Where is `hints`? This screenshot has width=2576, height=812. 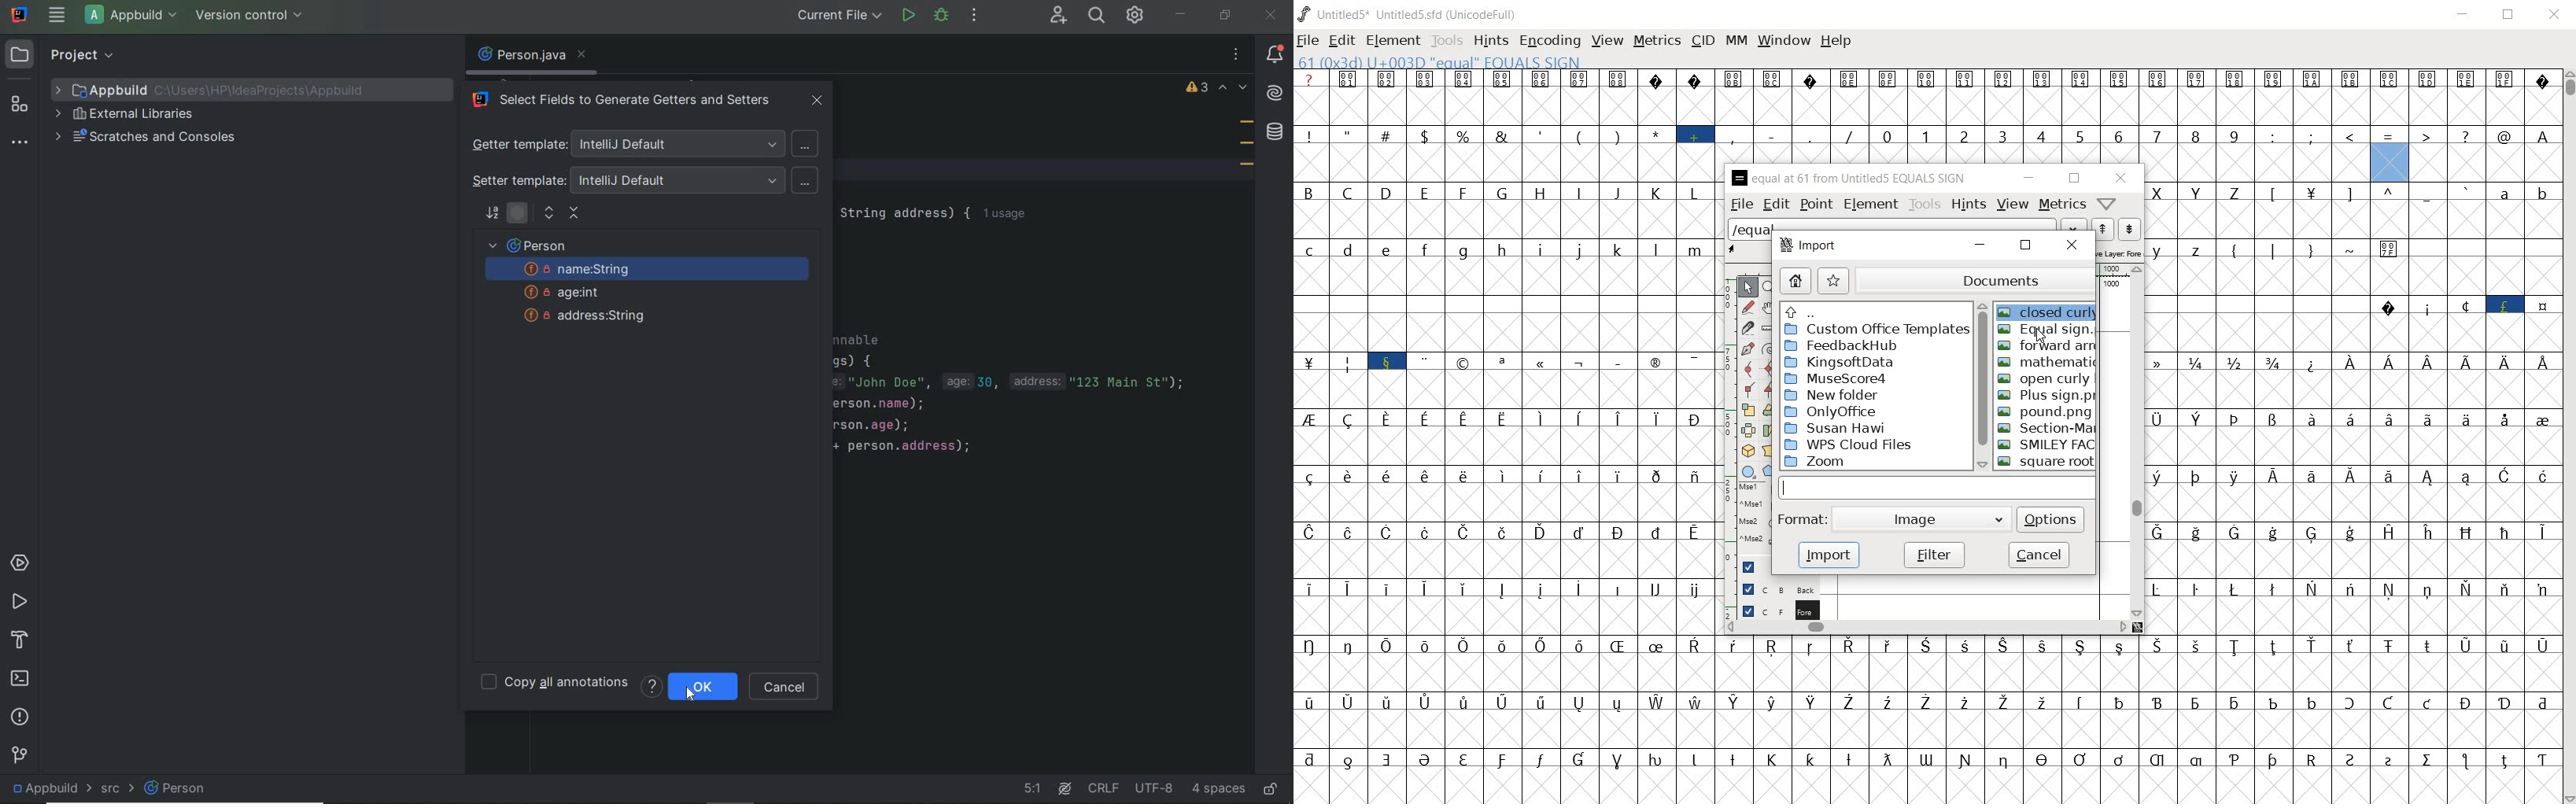 hints is located at coordinates (1968, 205).